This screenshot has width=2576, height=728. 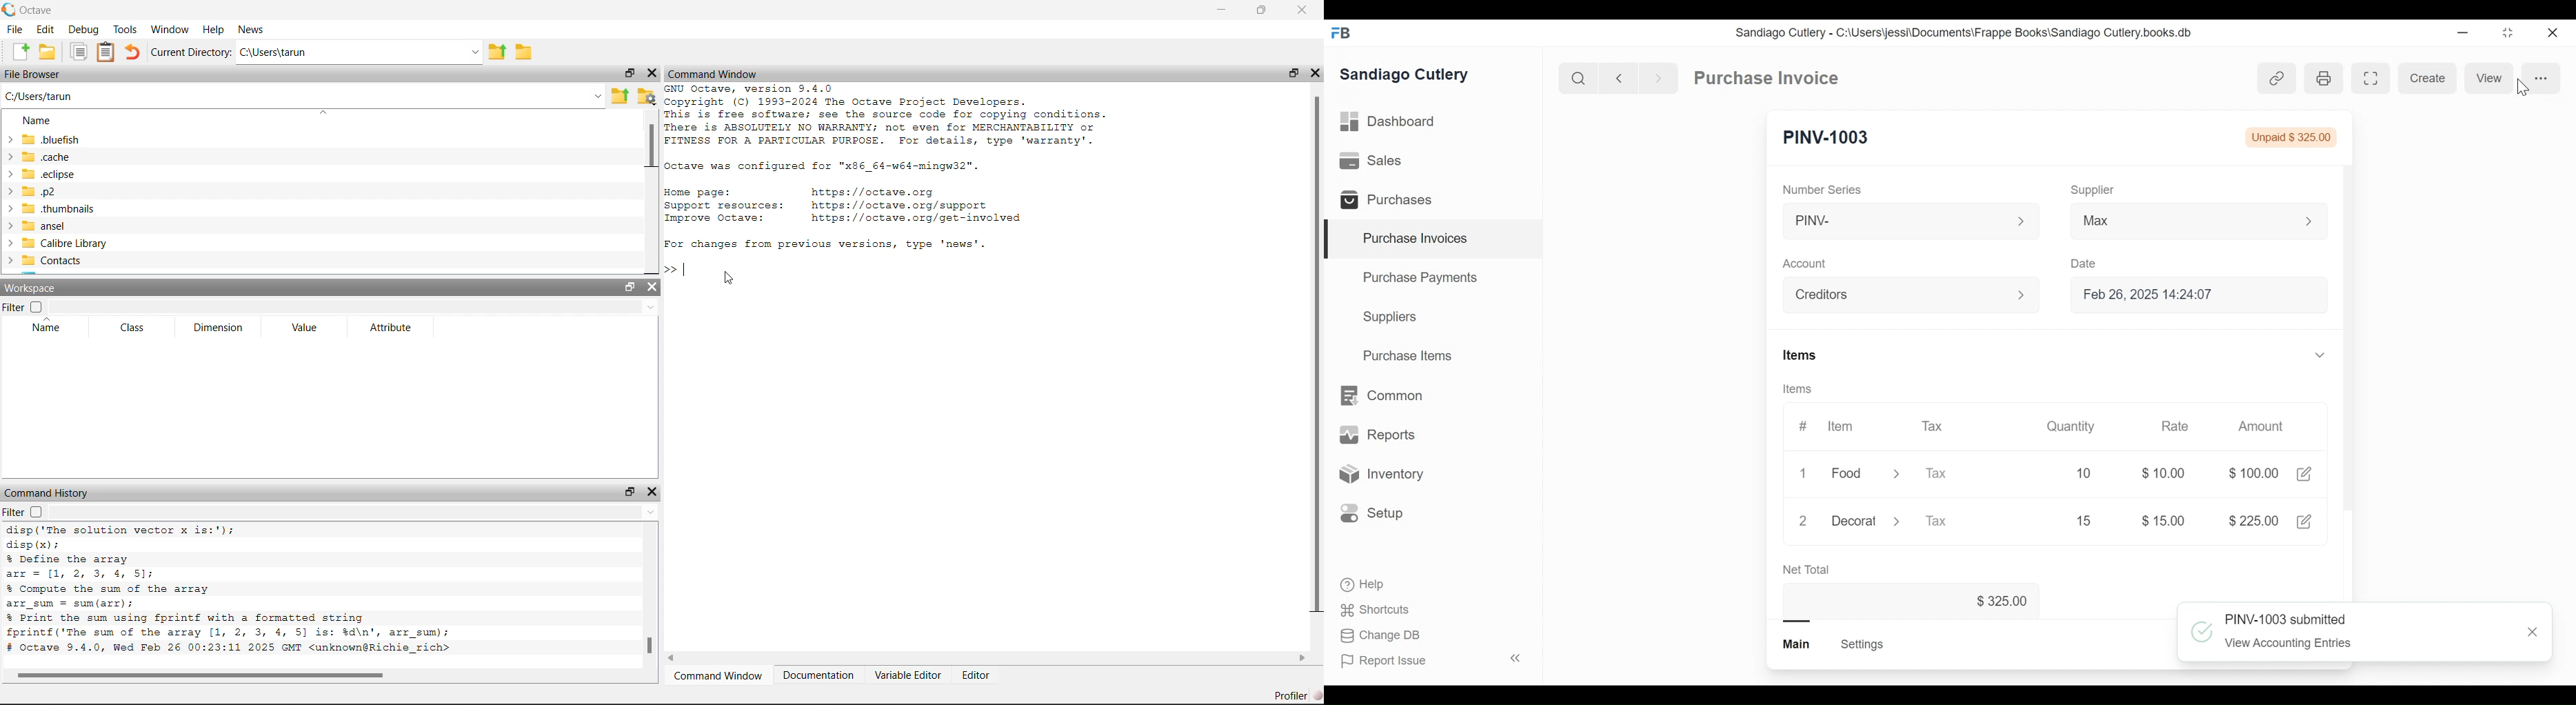 What do you see at coordinates (44, 175) in the screenshot?
I see `eclipse` at bounding box center [44, 175].